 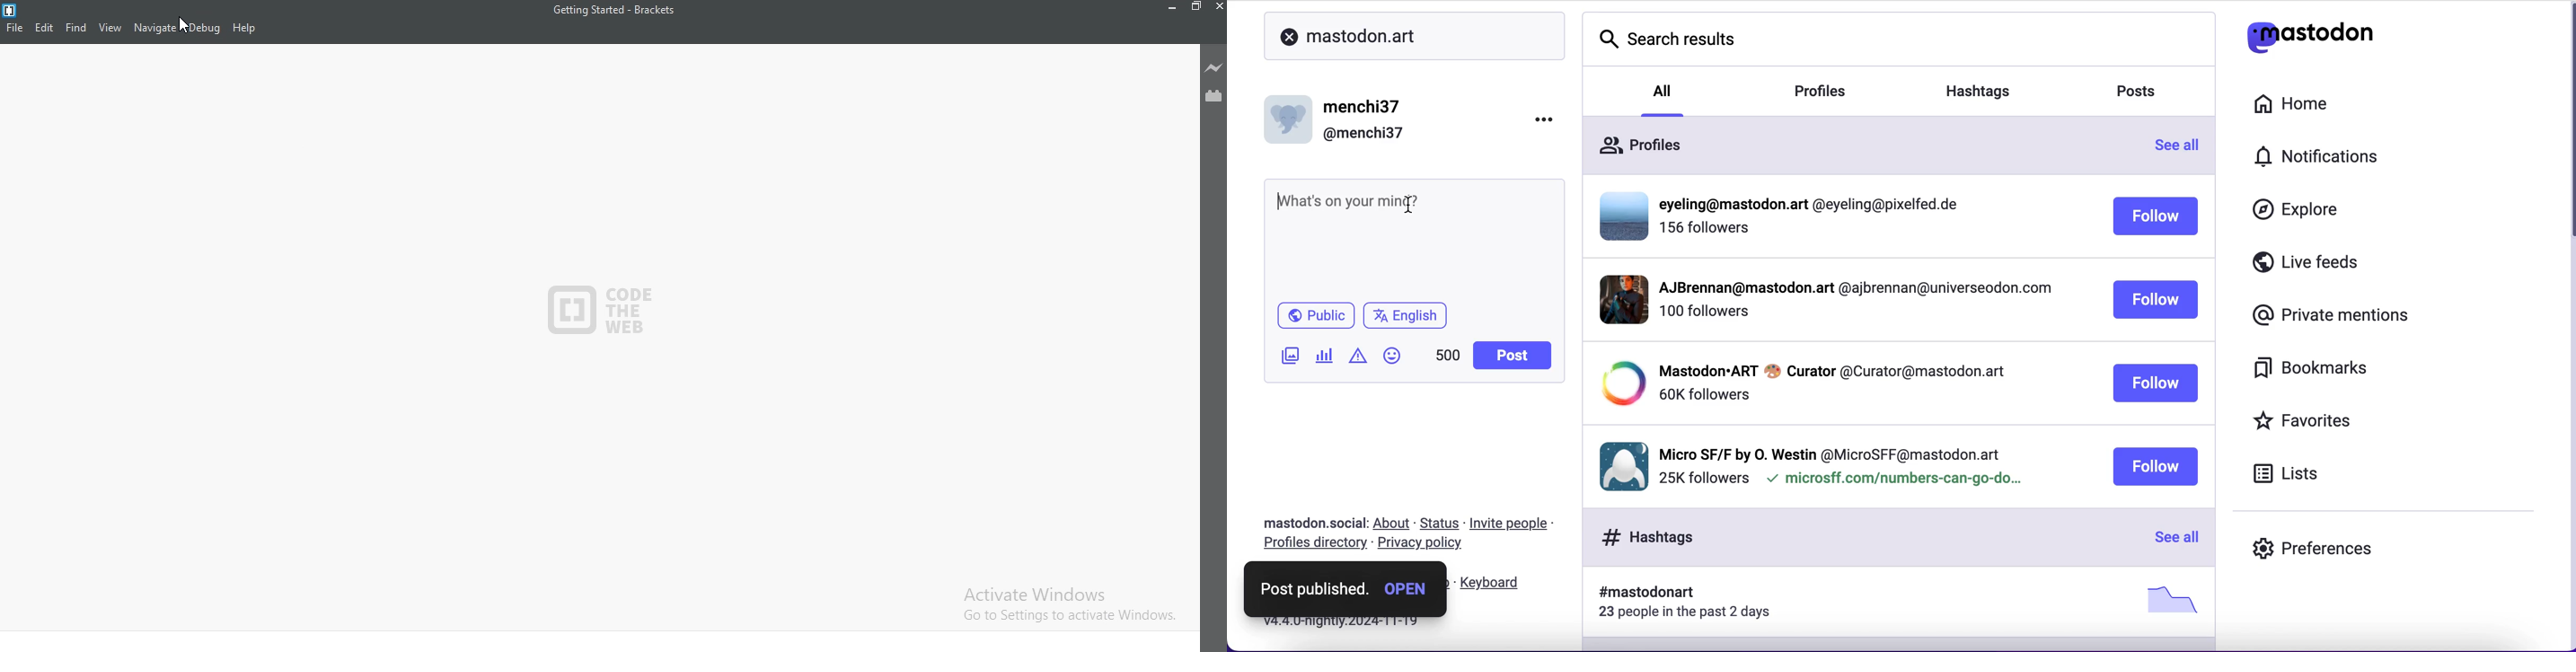 What do you see at coordinates (1643, 537) in the screenshot?
I see `hashtags` at bounding box center [1643, 537].